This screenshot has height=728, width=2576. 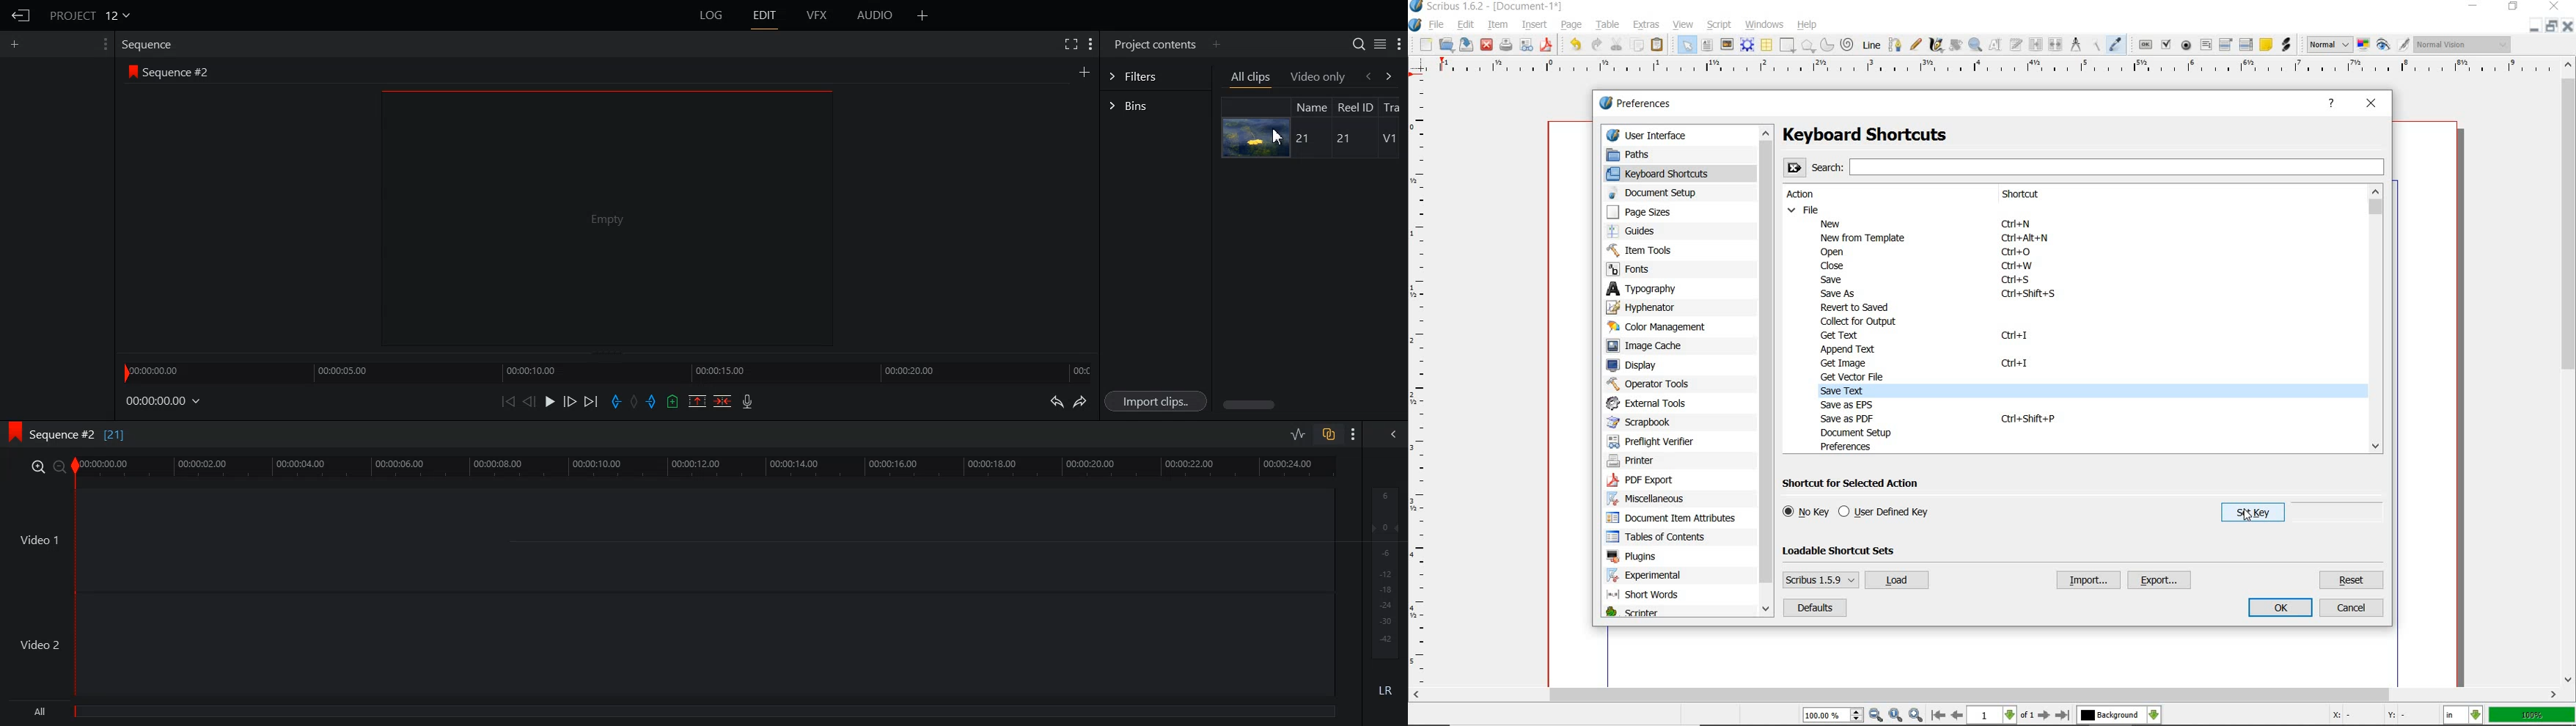 I want to click on page sizes, so click(x=1649, y=212).